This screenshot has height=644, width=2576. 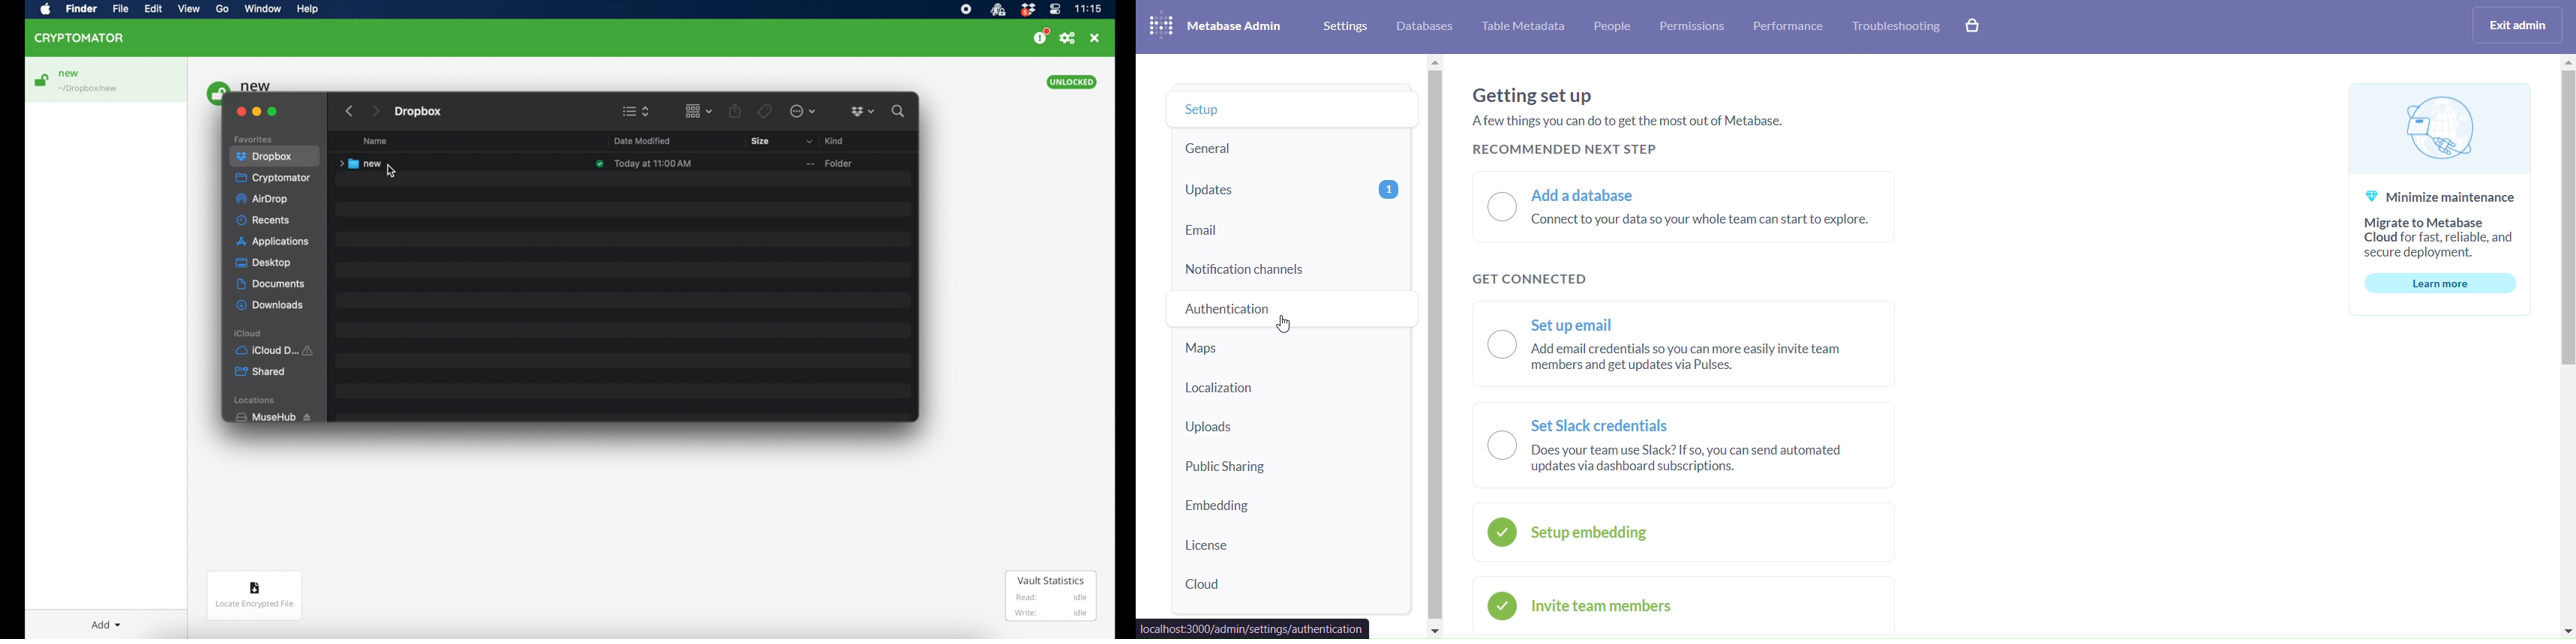 I want to click on rtf document, so click(x=859, y=164).